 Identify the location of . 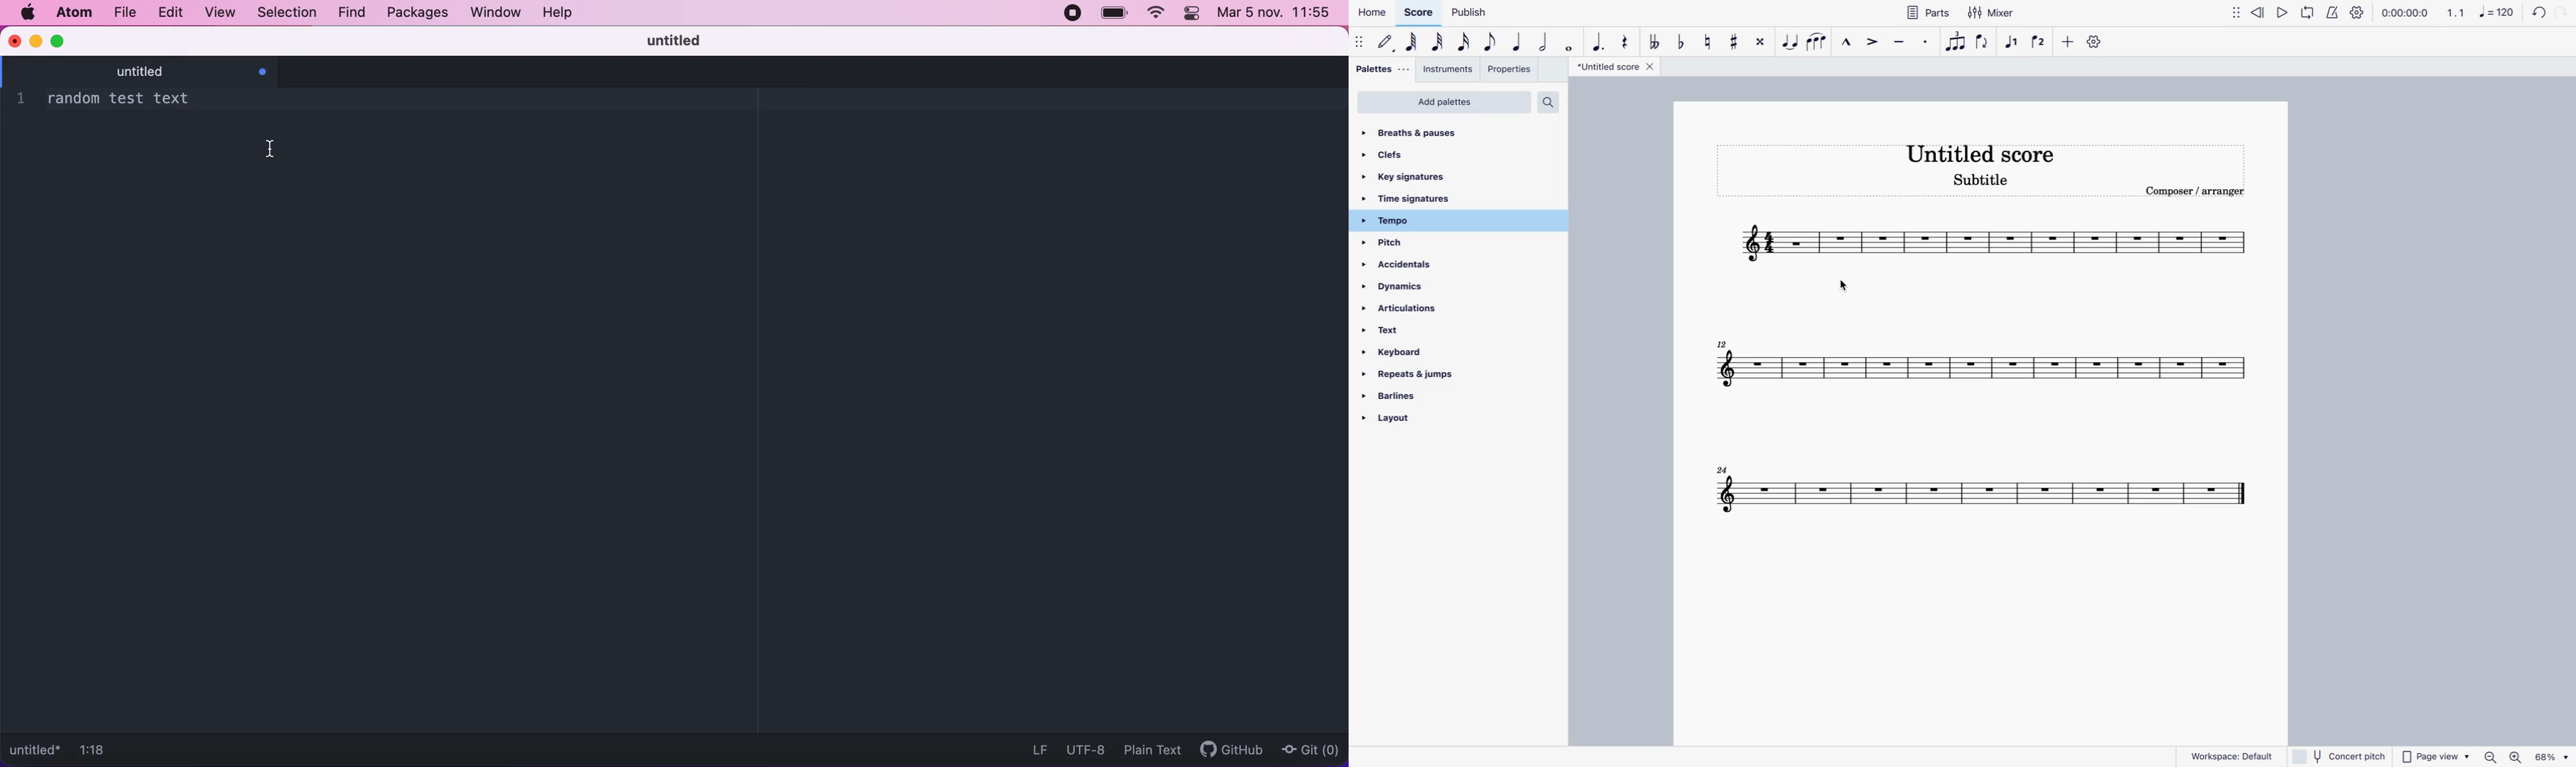
(2554, 757).